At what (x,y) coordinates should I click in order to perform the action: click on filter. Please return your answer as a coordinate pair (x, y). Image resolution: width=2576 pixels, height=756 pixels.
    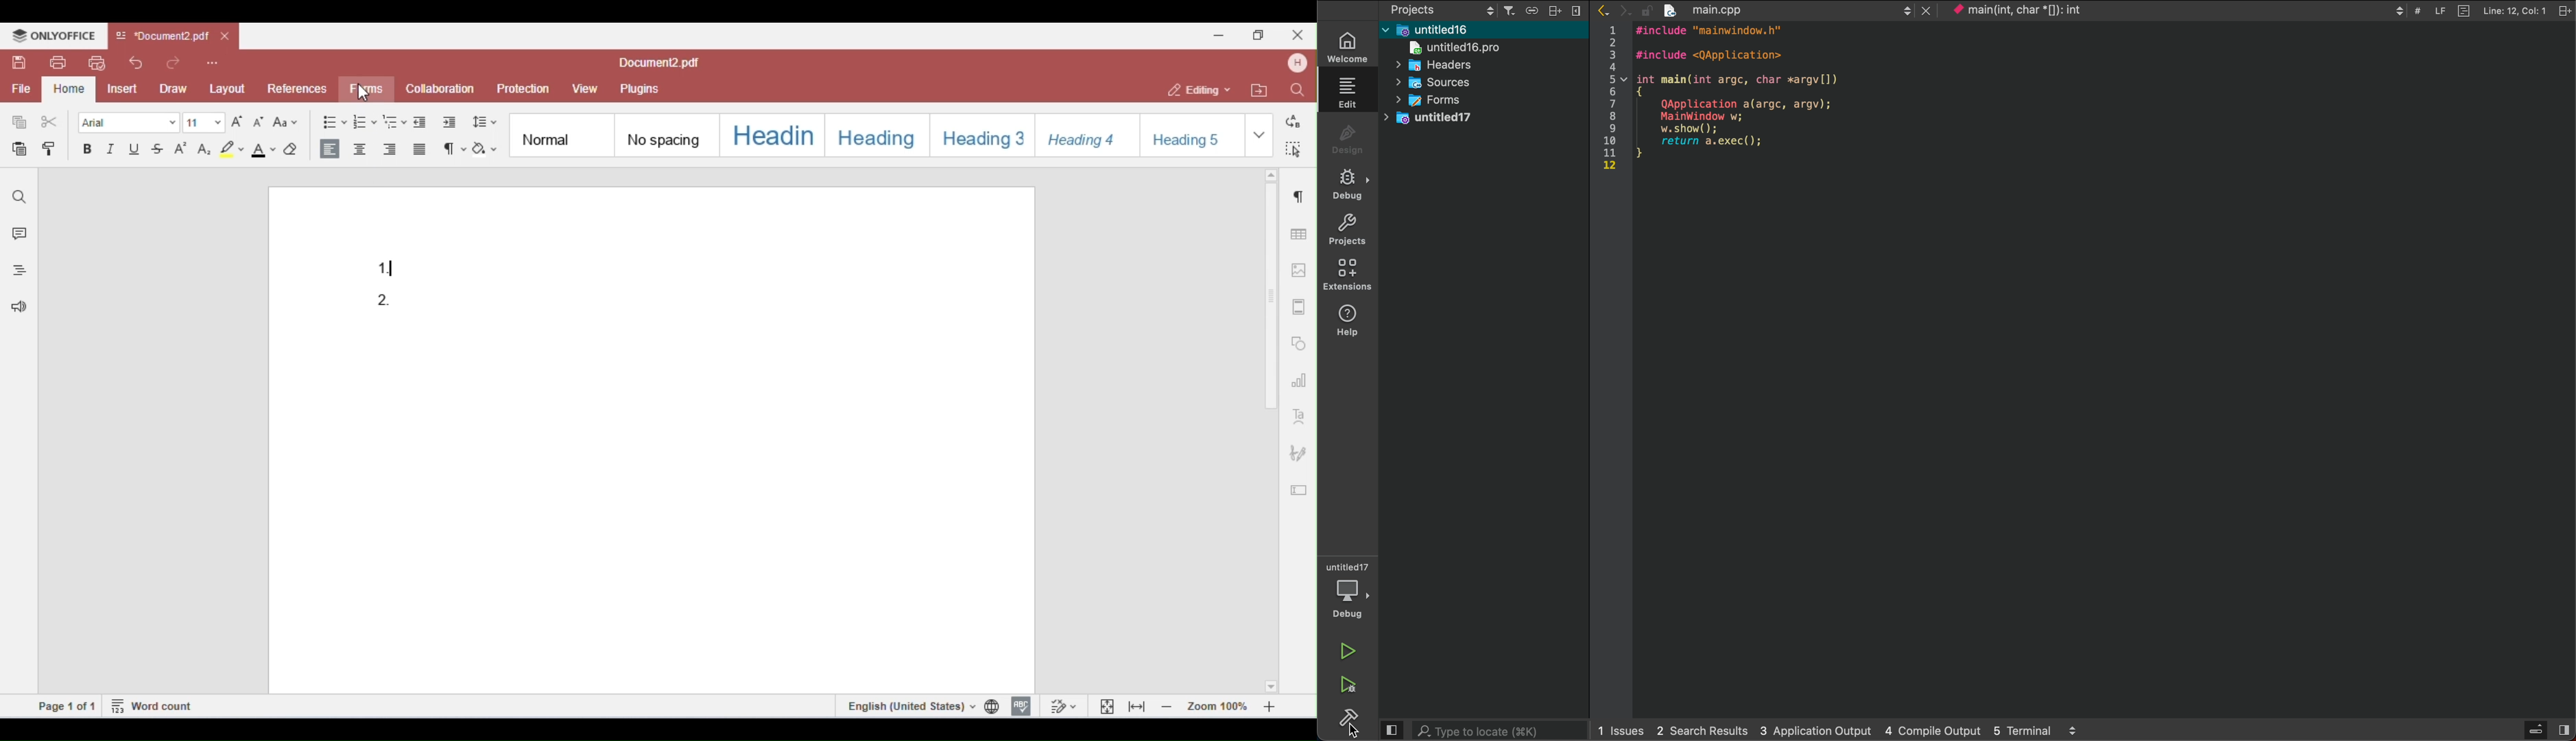
    Looking at the image, I should click on (1510, 10).